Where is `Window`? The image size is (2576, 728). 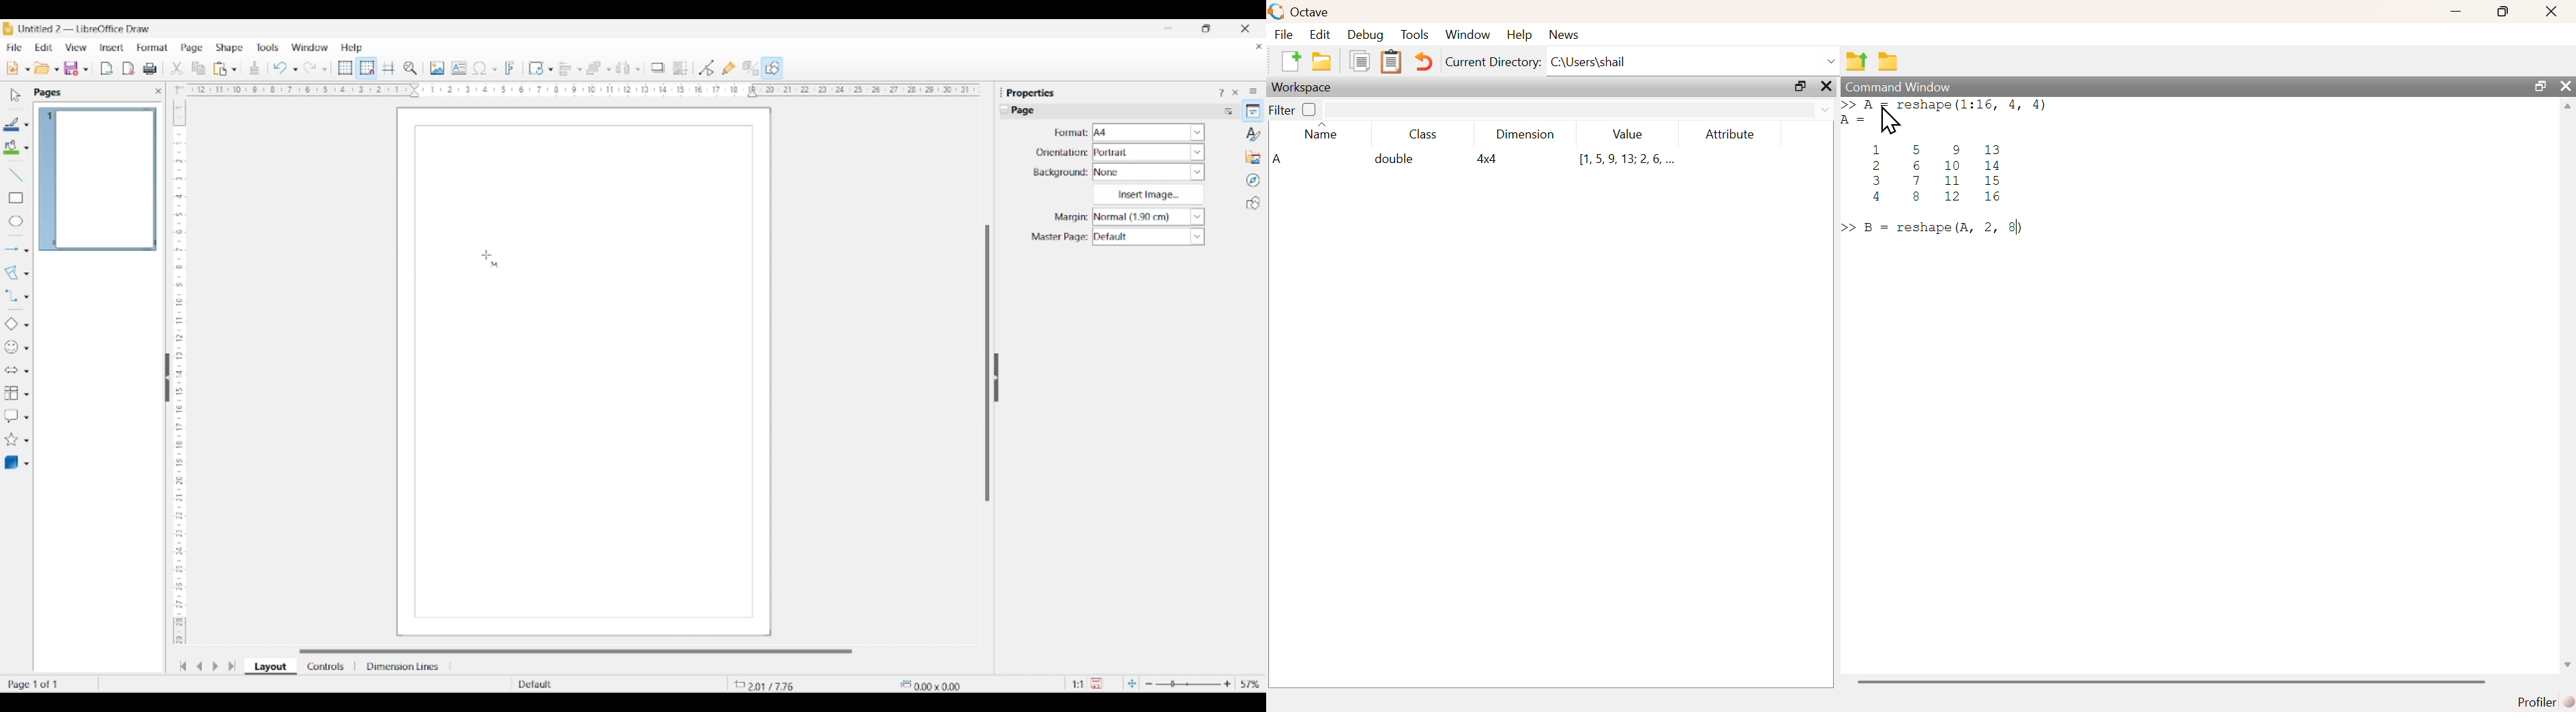
Window is located at coordinates (310, 47).